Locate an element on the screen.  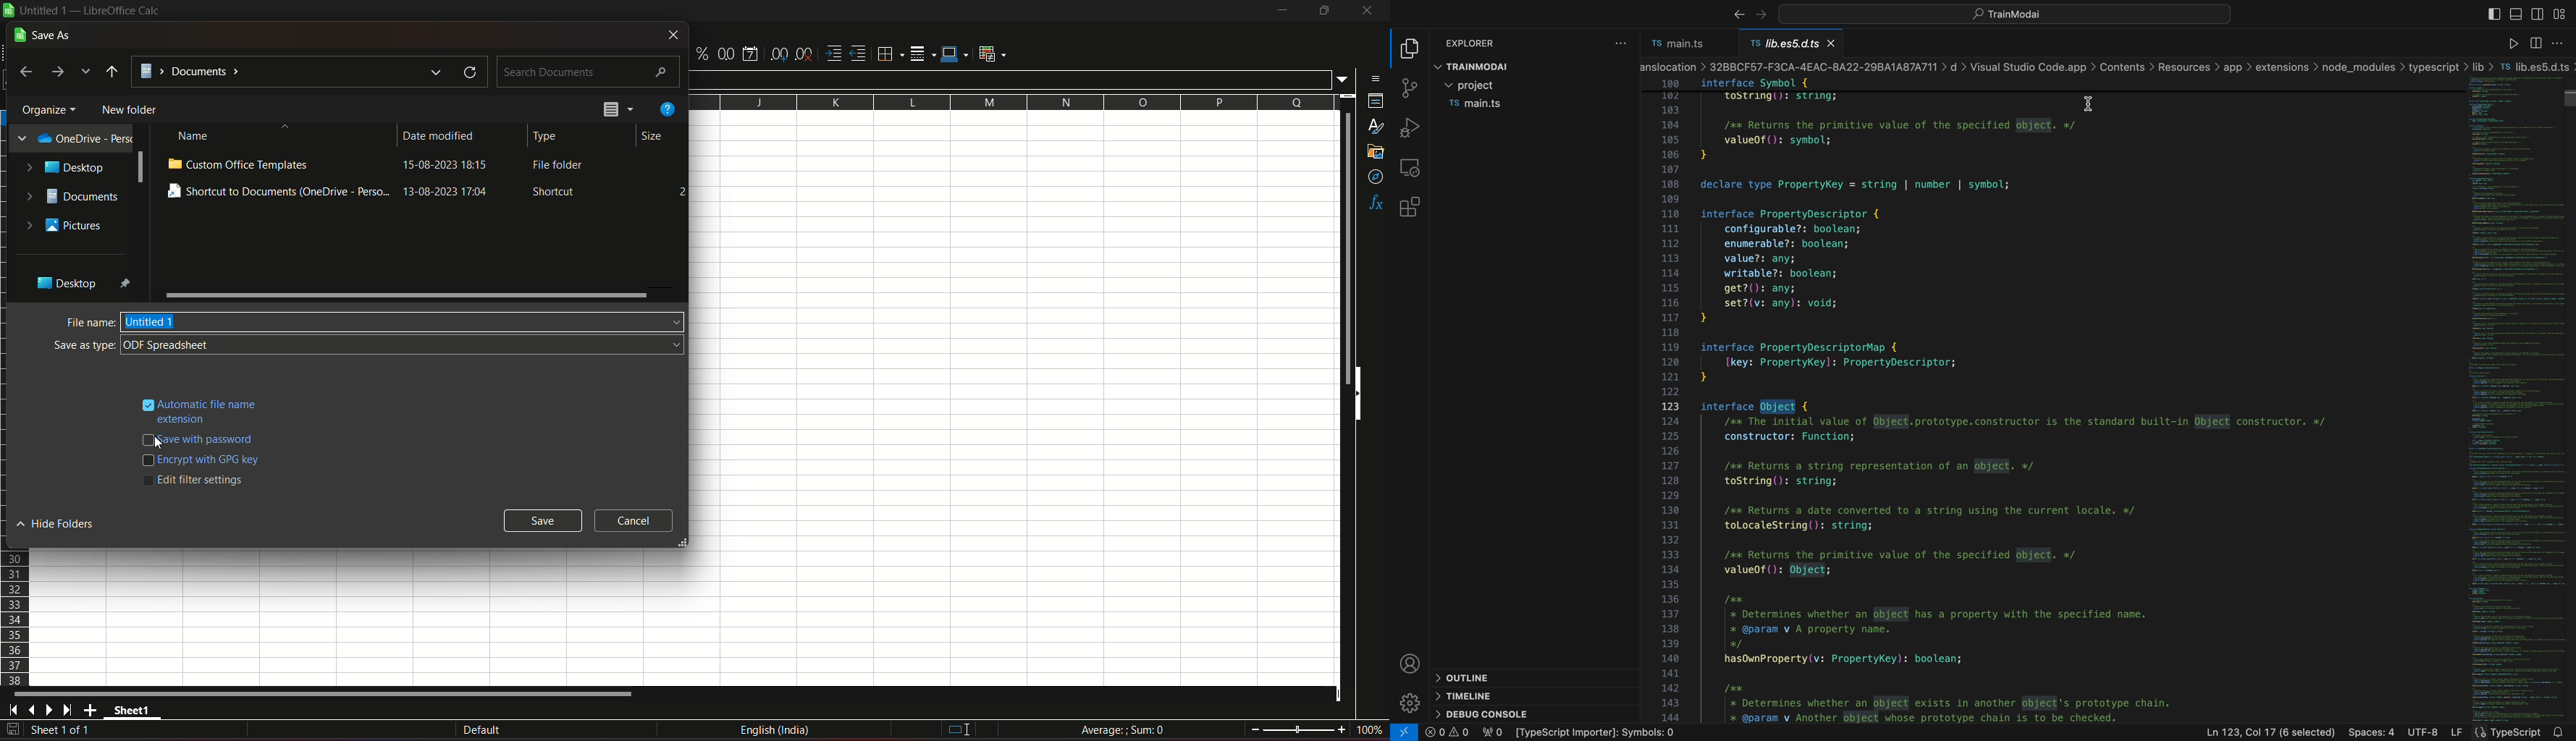
file tab is located at coordinates (1693, 43).